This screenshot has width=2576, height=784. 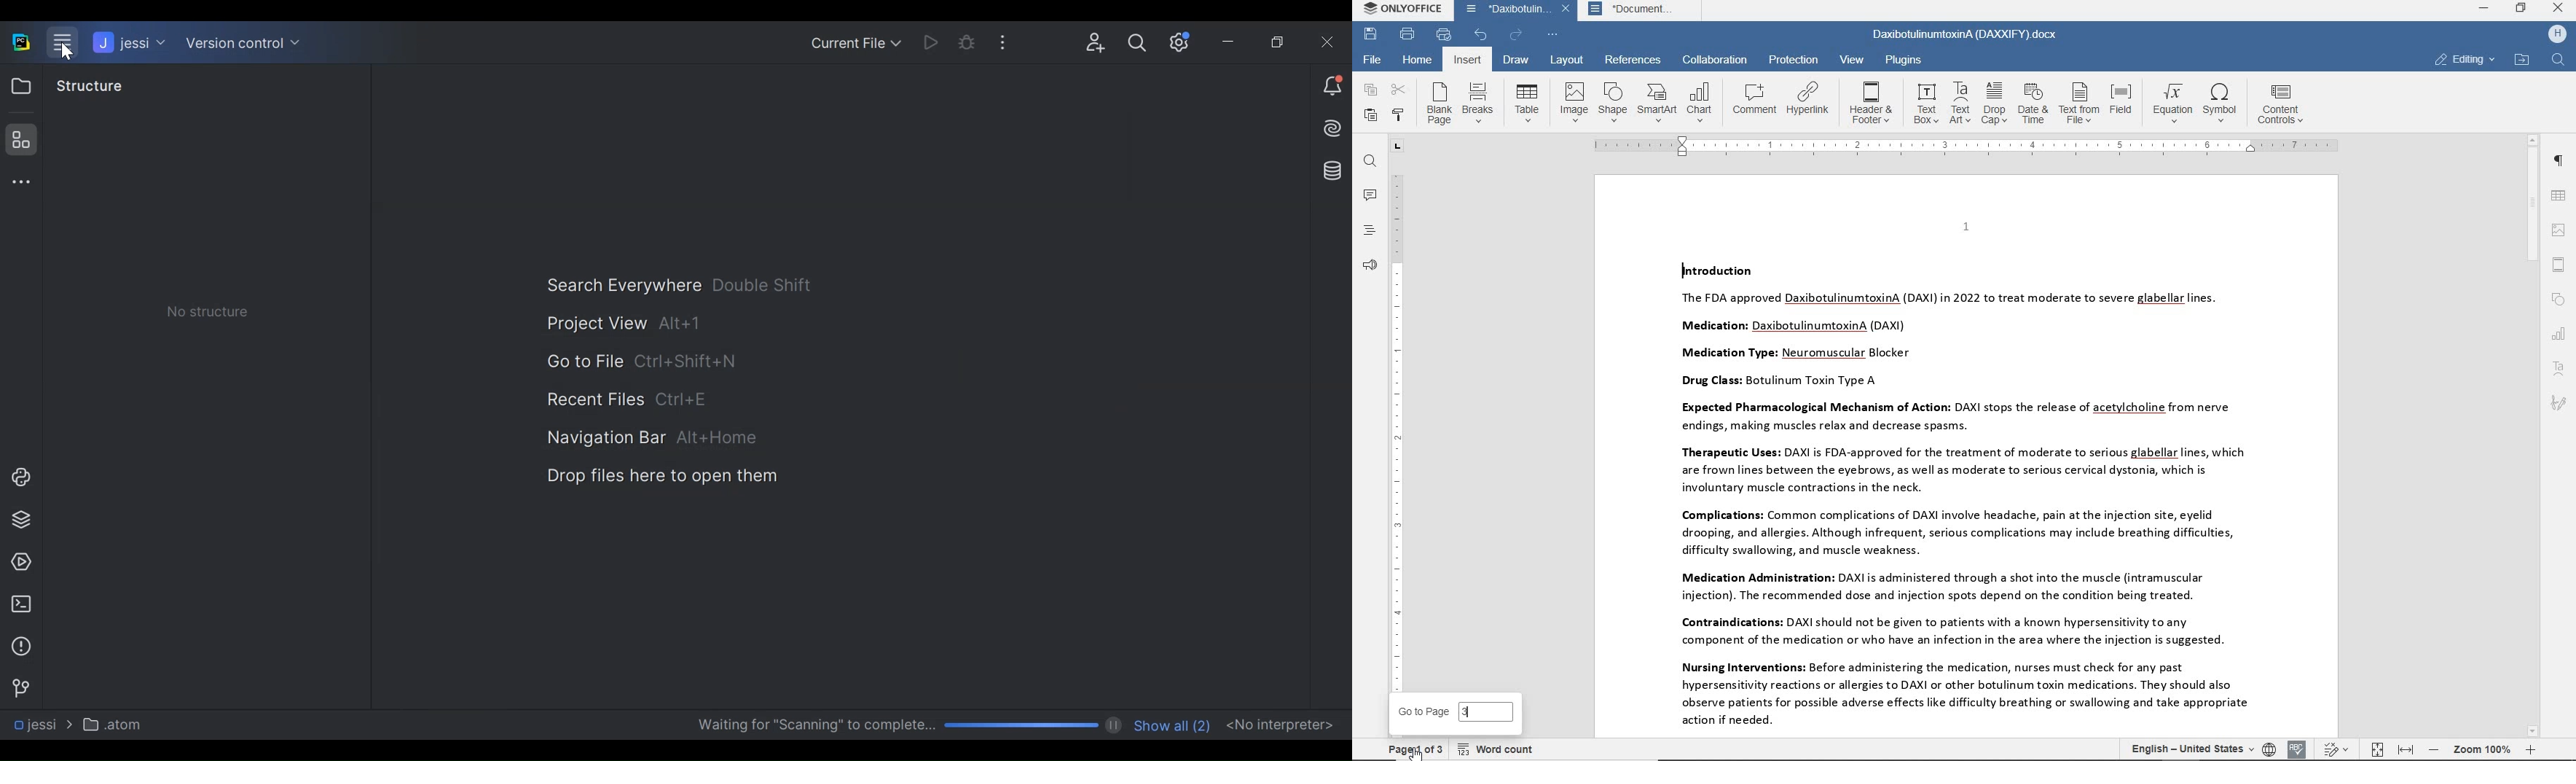 I want to click on Search Everywhere, so click(x=656, y=286).